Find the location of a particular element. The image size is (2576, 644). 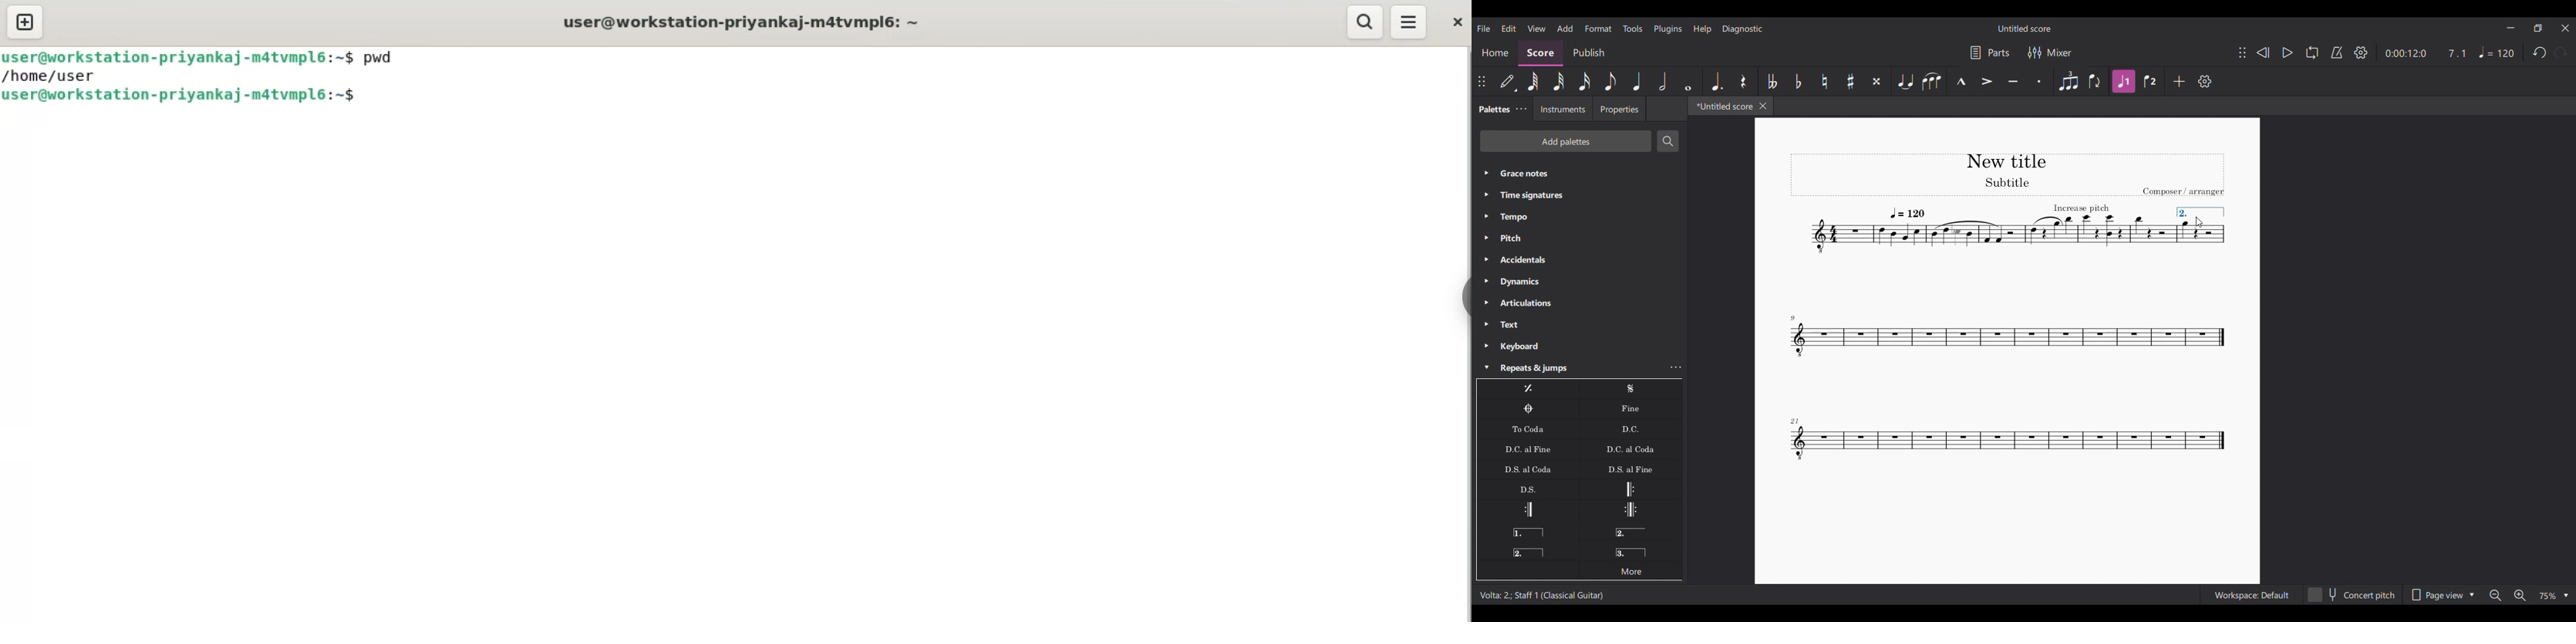

Coda is located at coordinates (1528, 409).